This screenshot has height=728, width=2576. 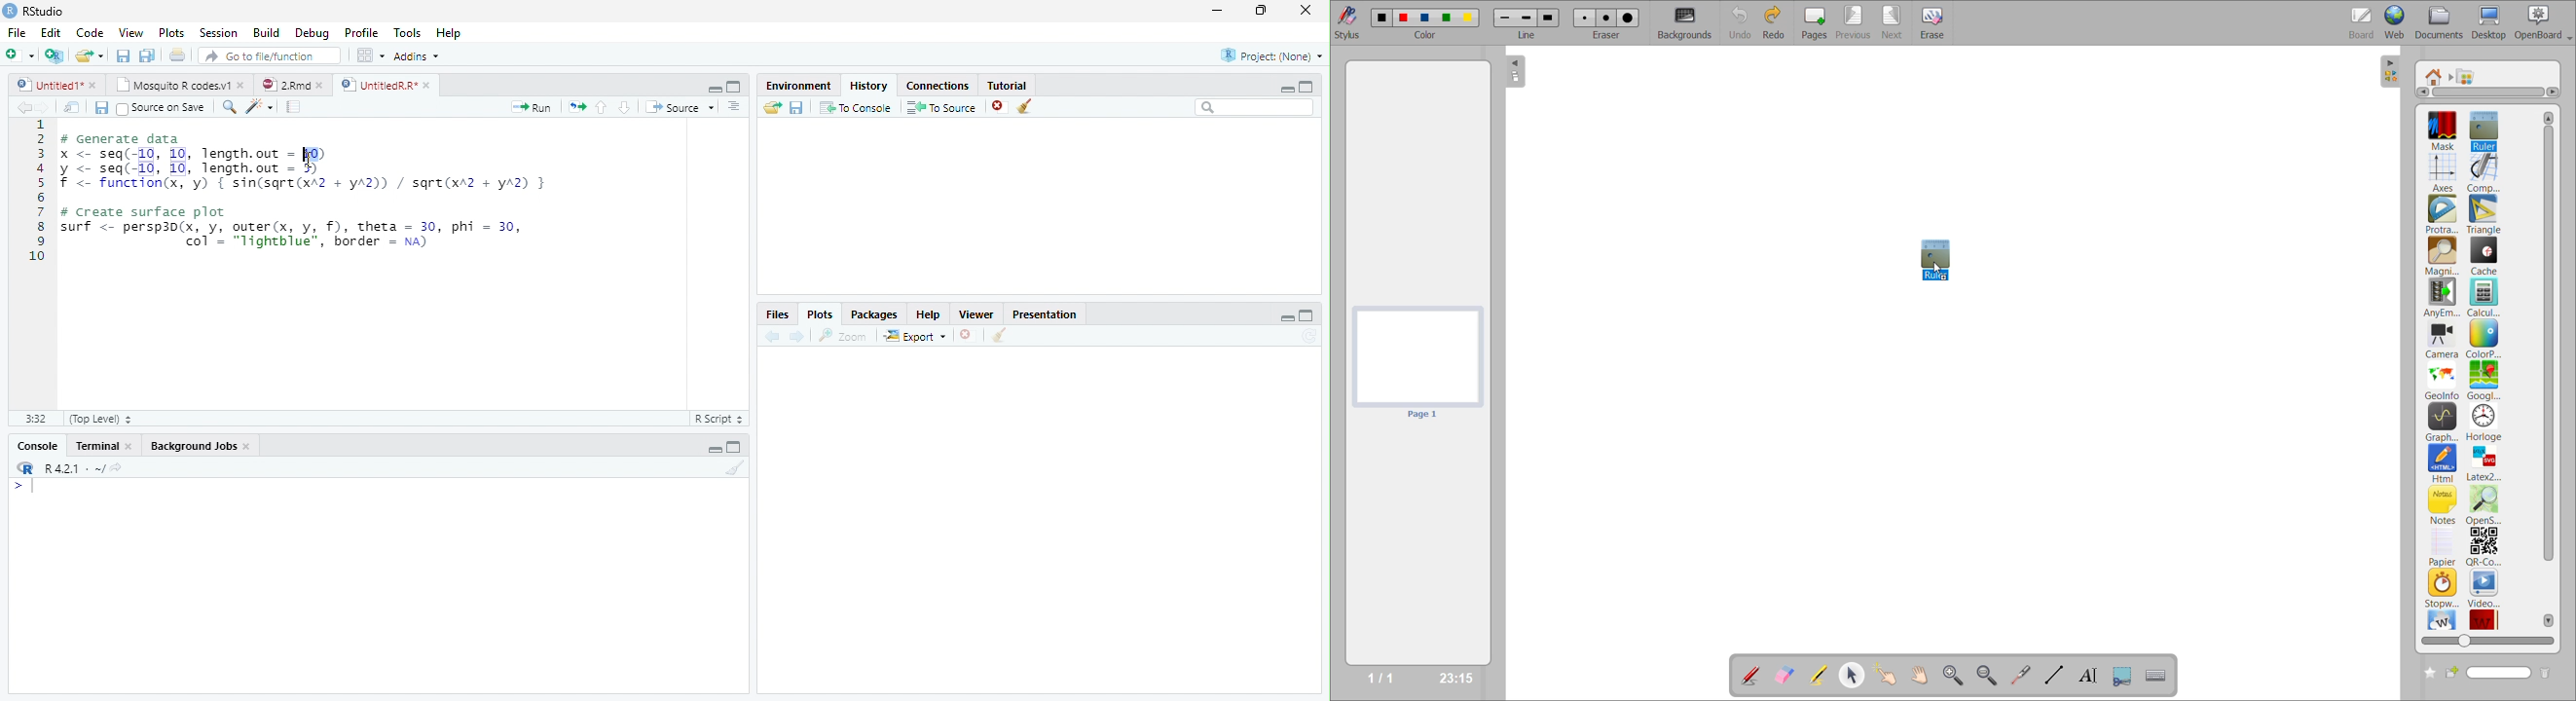 I want to click on graphme, so click(x=2442, y=423).